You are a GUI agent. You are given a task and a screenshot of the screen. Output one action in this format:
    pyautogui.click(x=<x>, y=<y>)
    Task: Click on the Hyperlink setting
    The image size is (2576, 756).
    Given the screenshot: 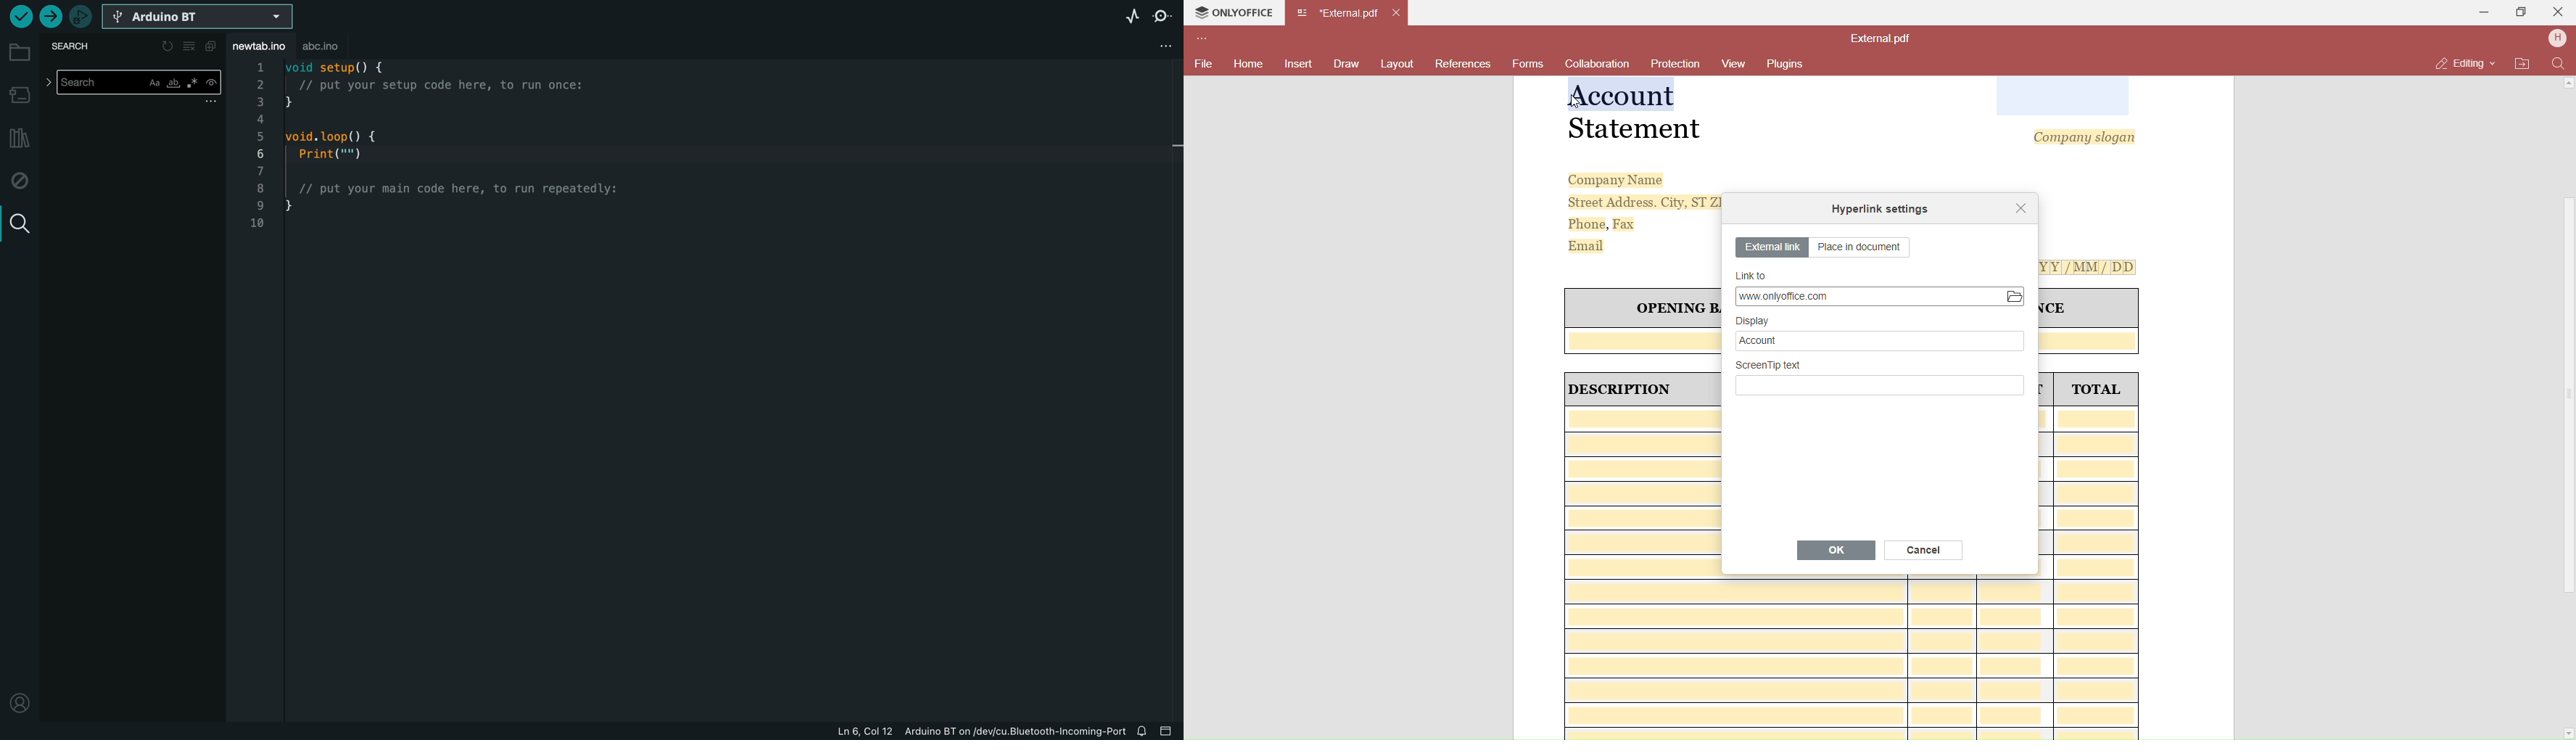 What is the action you would take?
    pyautogui.click(x=1883, y=210)
    